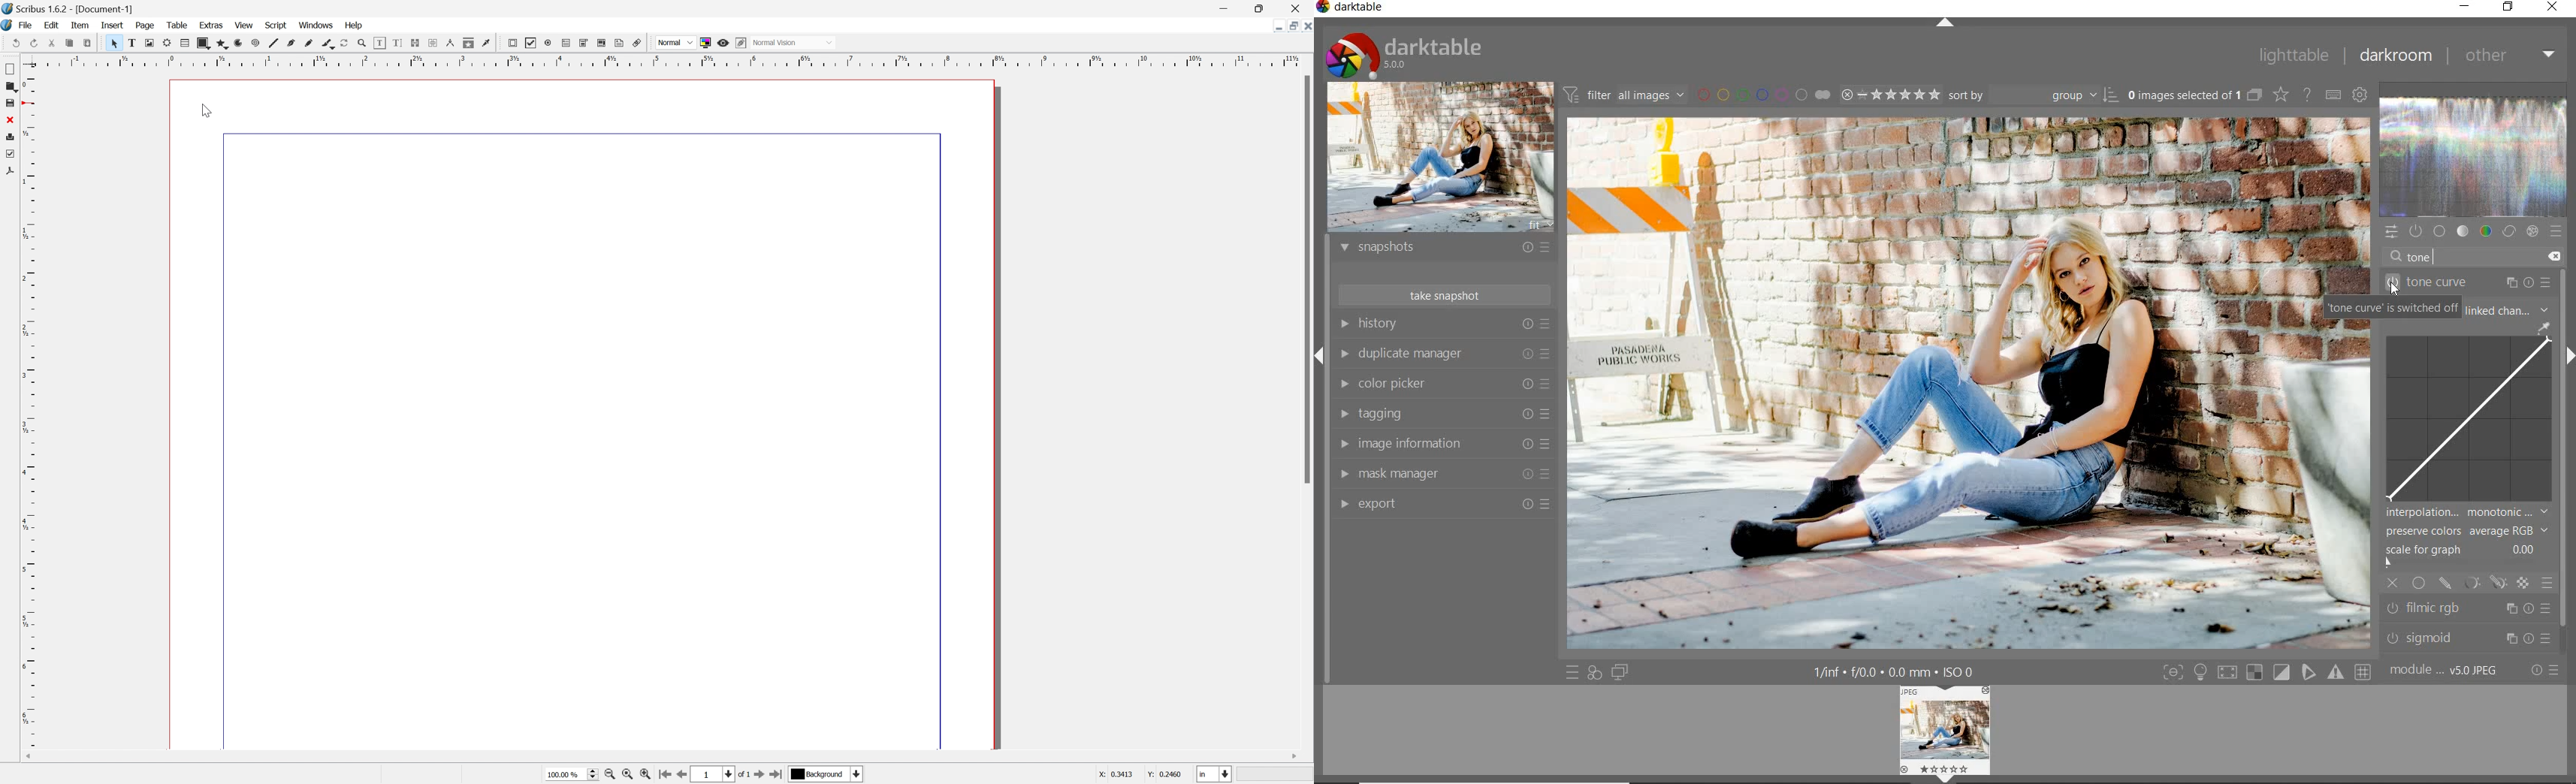  What do you see at coordinates (2390, 231) in the screenshot?
I see `quick access panel` at bounding box center [2390, 231].